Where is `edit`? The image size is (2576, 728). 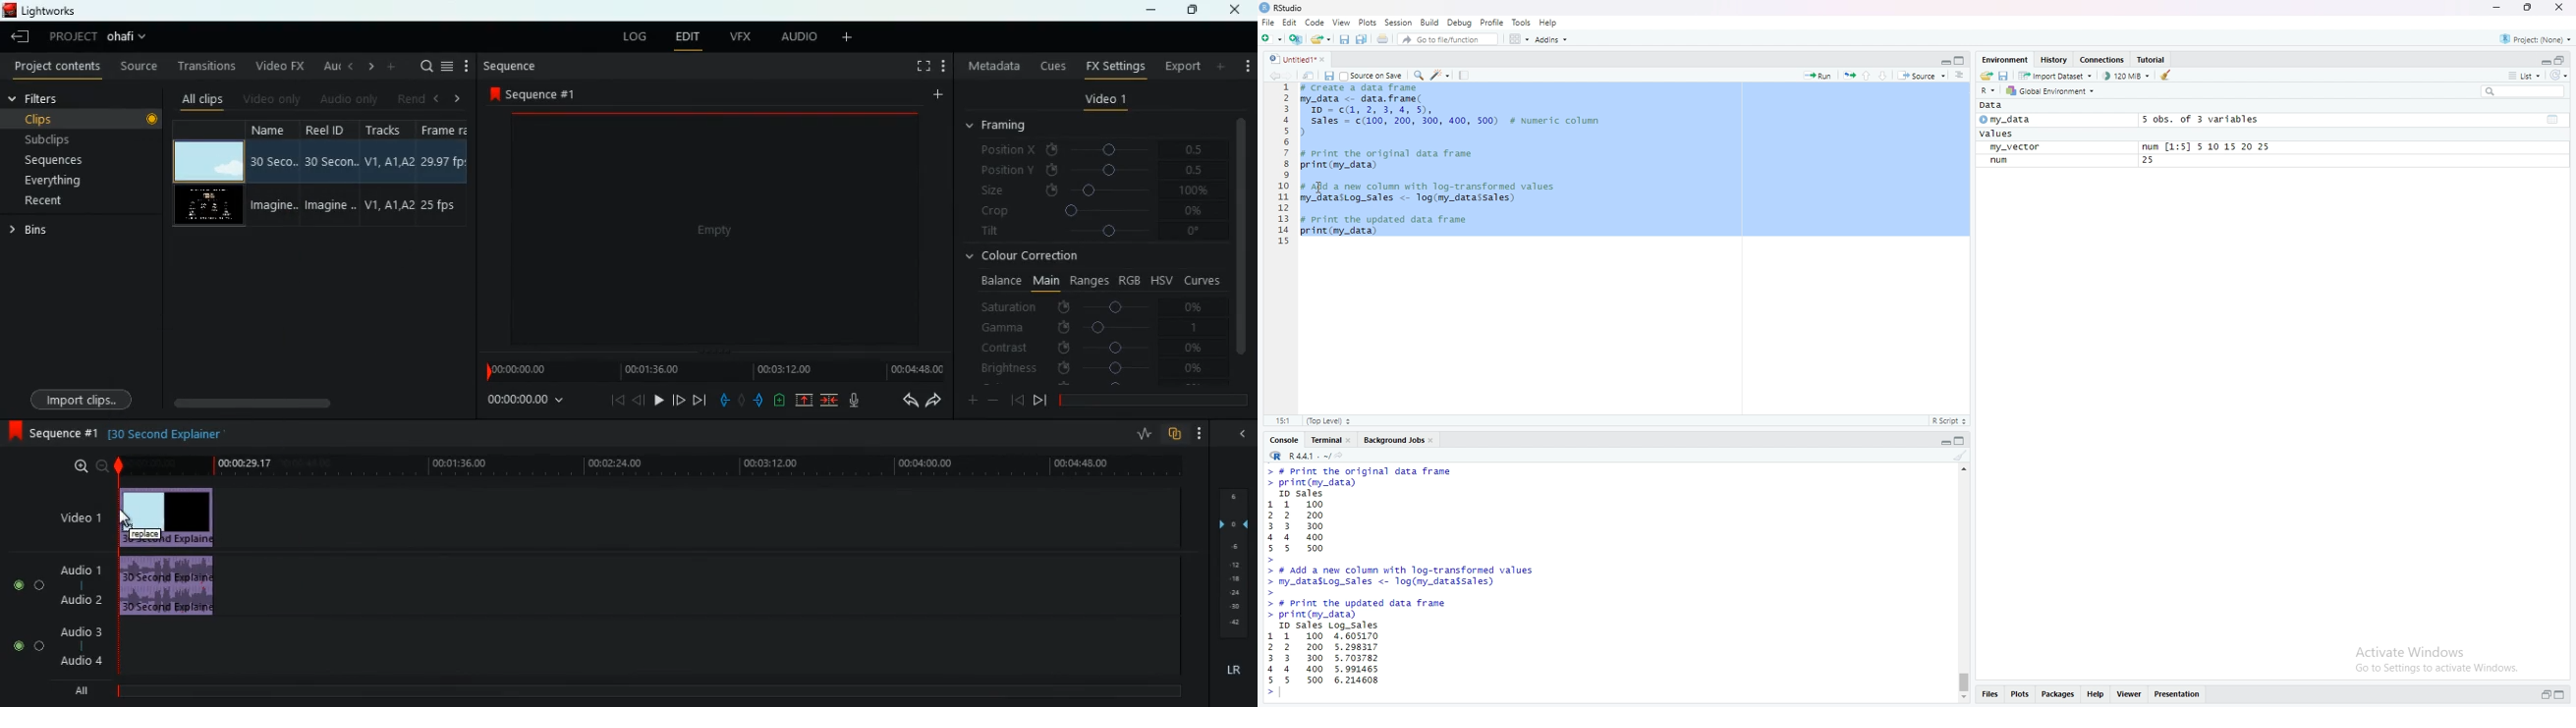
edit is located at coordinates (1291, 22).